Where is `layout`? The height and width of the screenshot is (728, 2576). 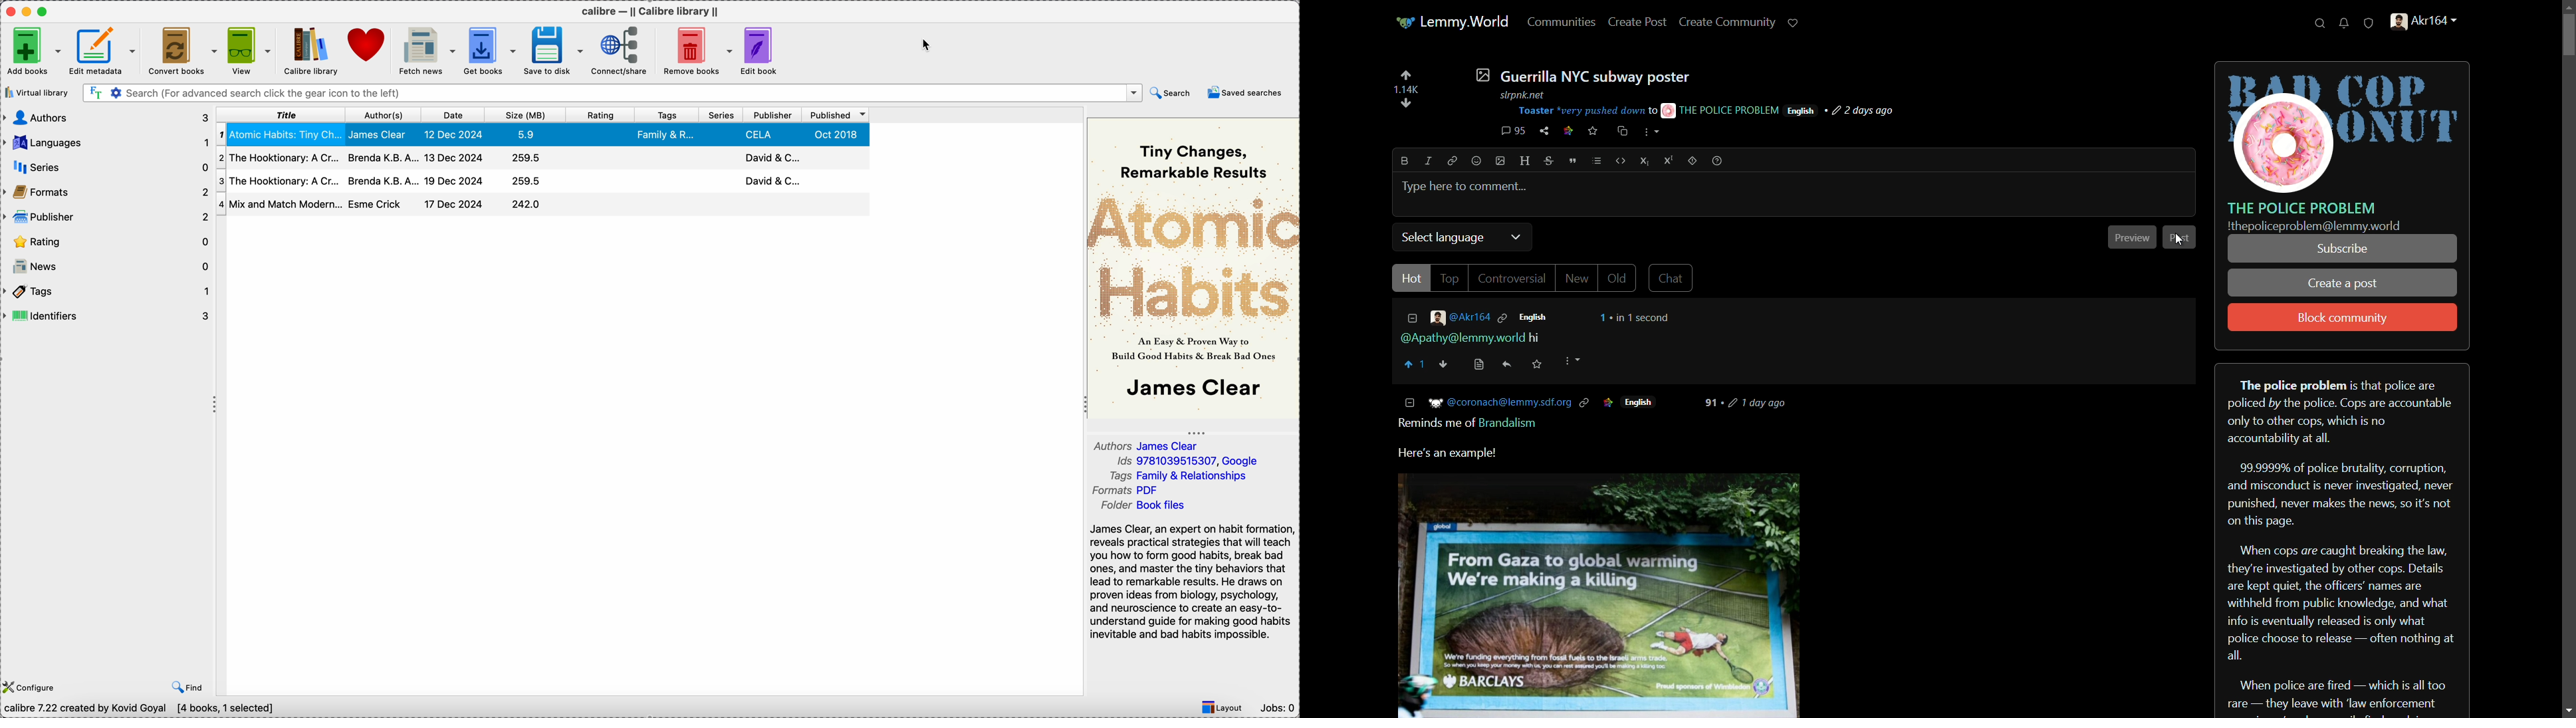
layout is located at coordinates (1226, 707).